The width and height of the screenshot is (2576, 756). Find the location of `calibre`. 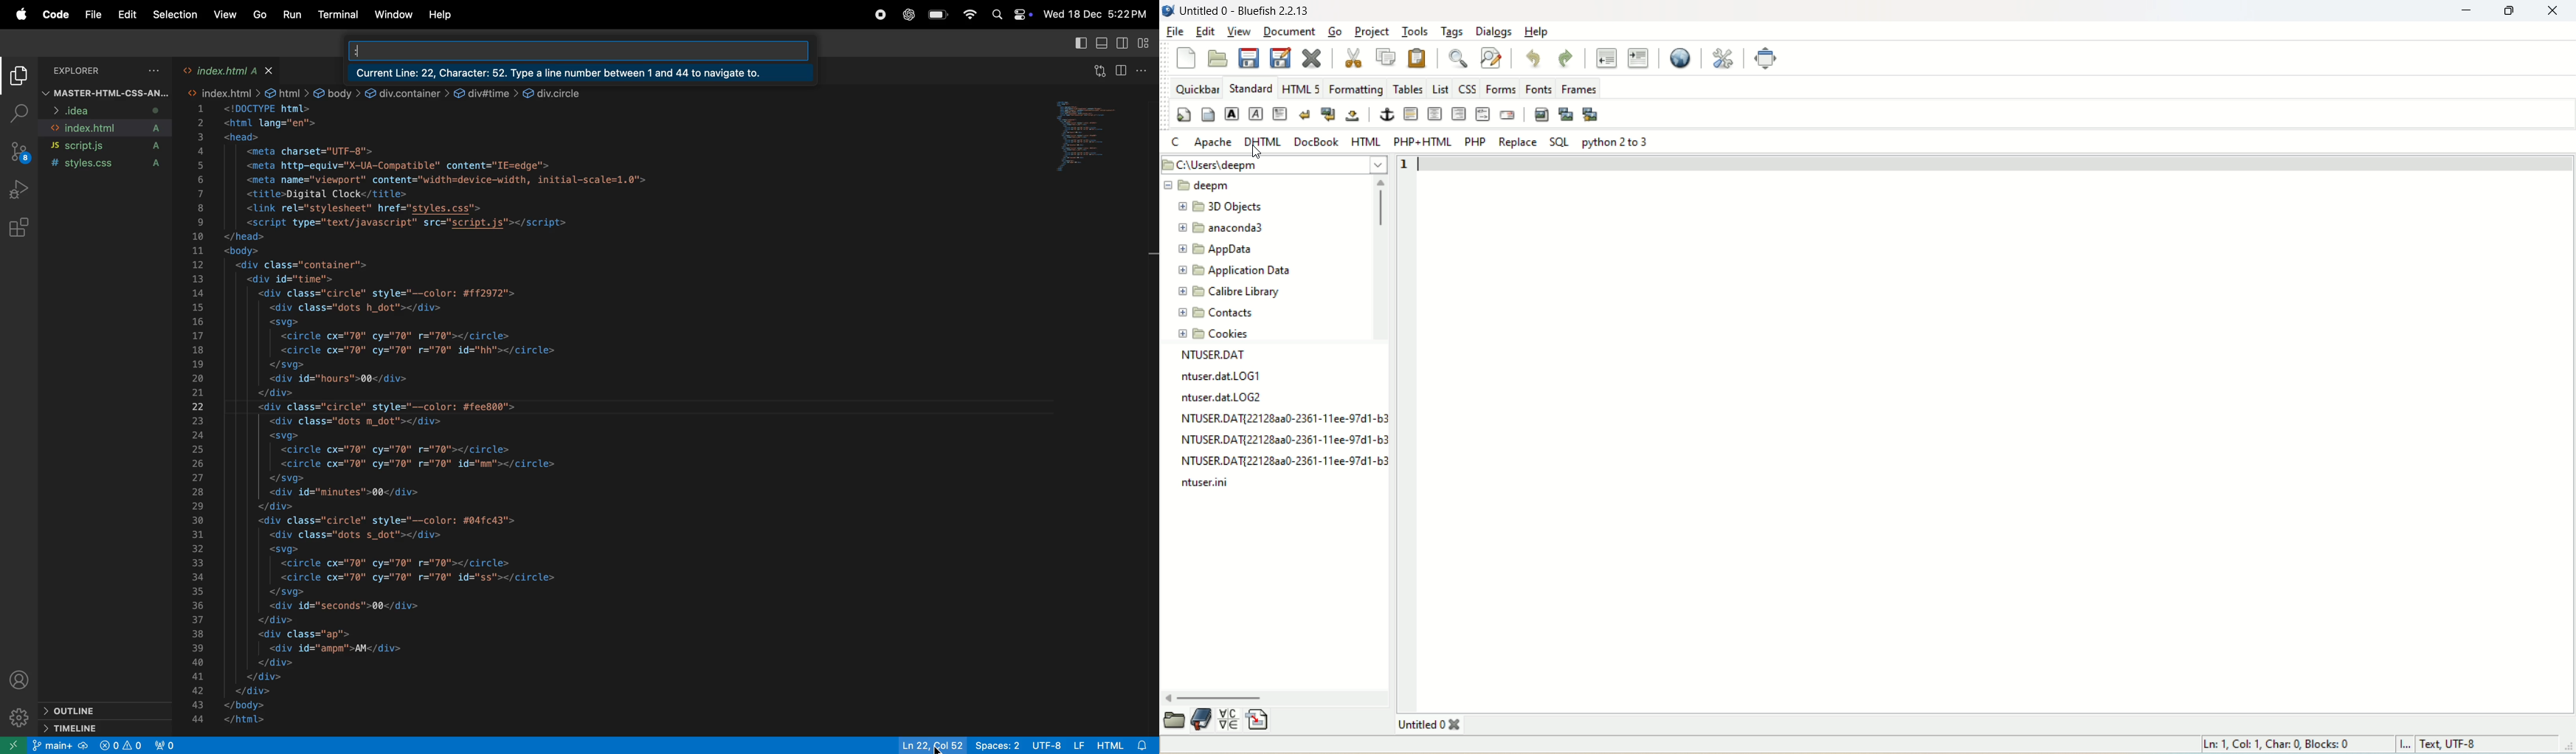

calibre is located at coordinates (1227, 292).